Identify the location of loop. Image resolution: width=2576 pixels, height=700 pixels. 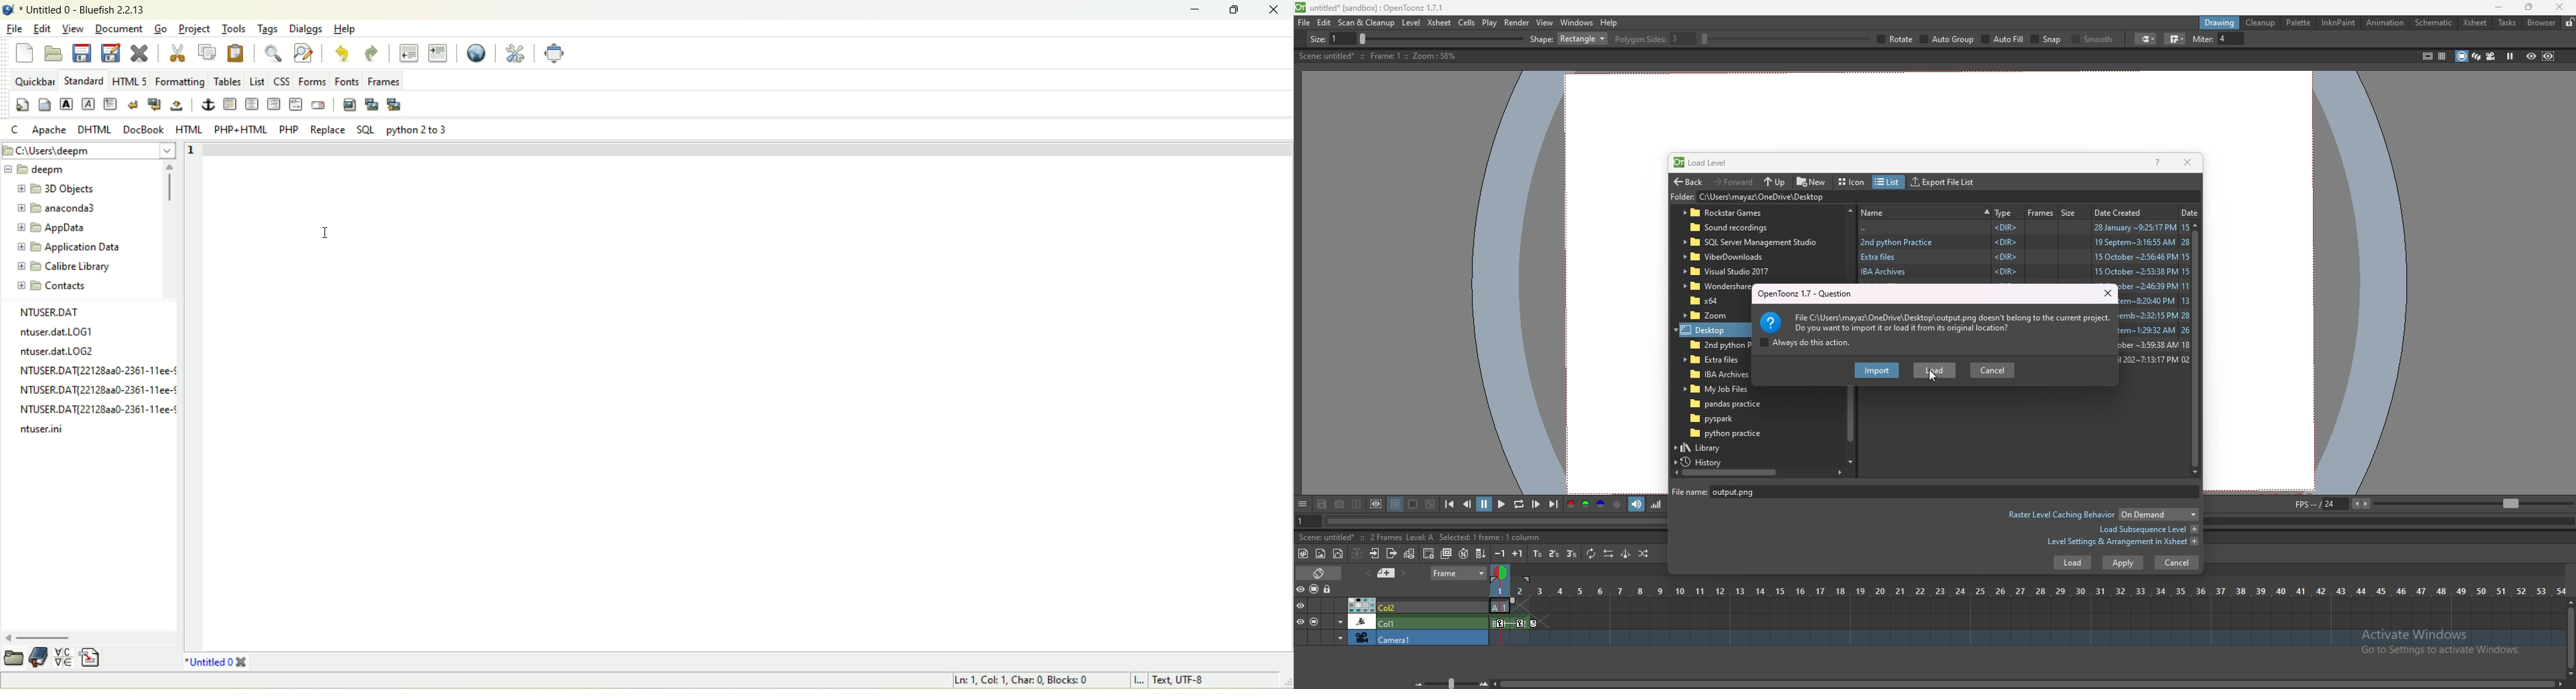
(1518, 505).